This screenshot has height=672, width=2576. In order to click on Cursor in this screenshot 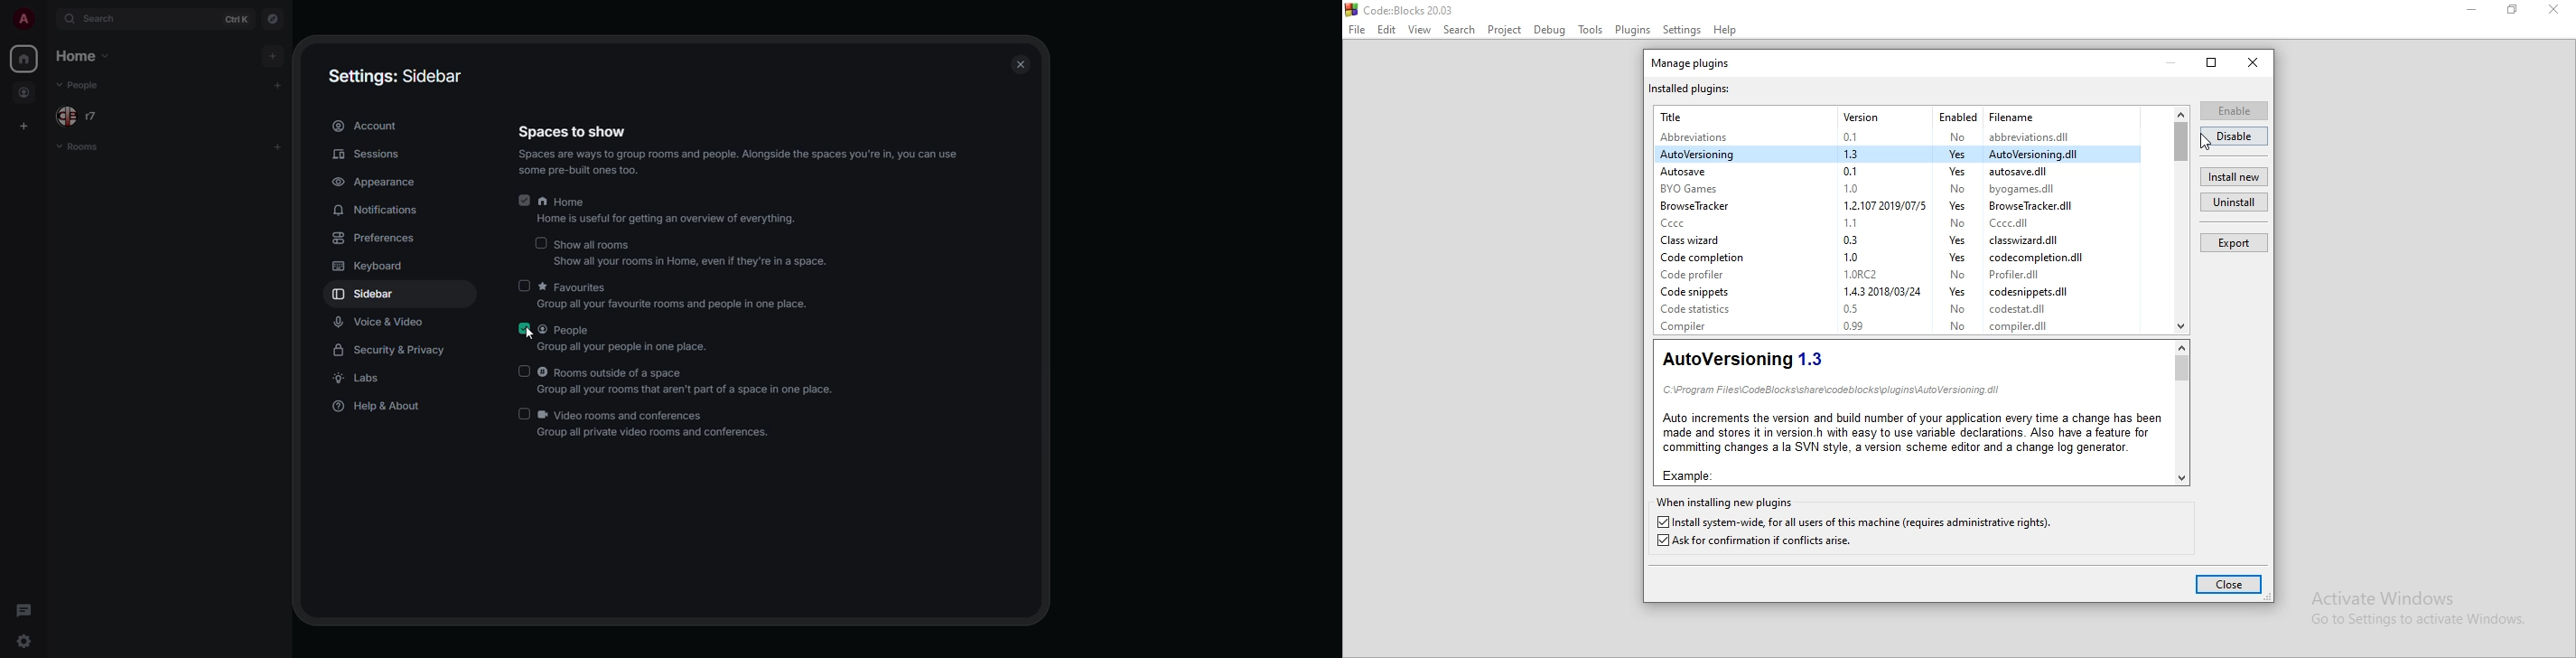, I will do `click(2208, 144)`.